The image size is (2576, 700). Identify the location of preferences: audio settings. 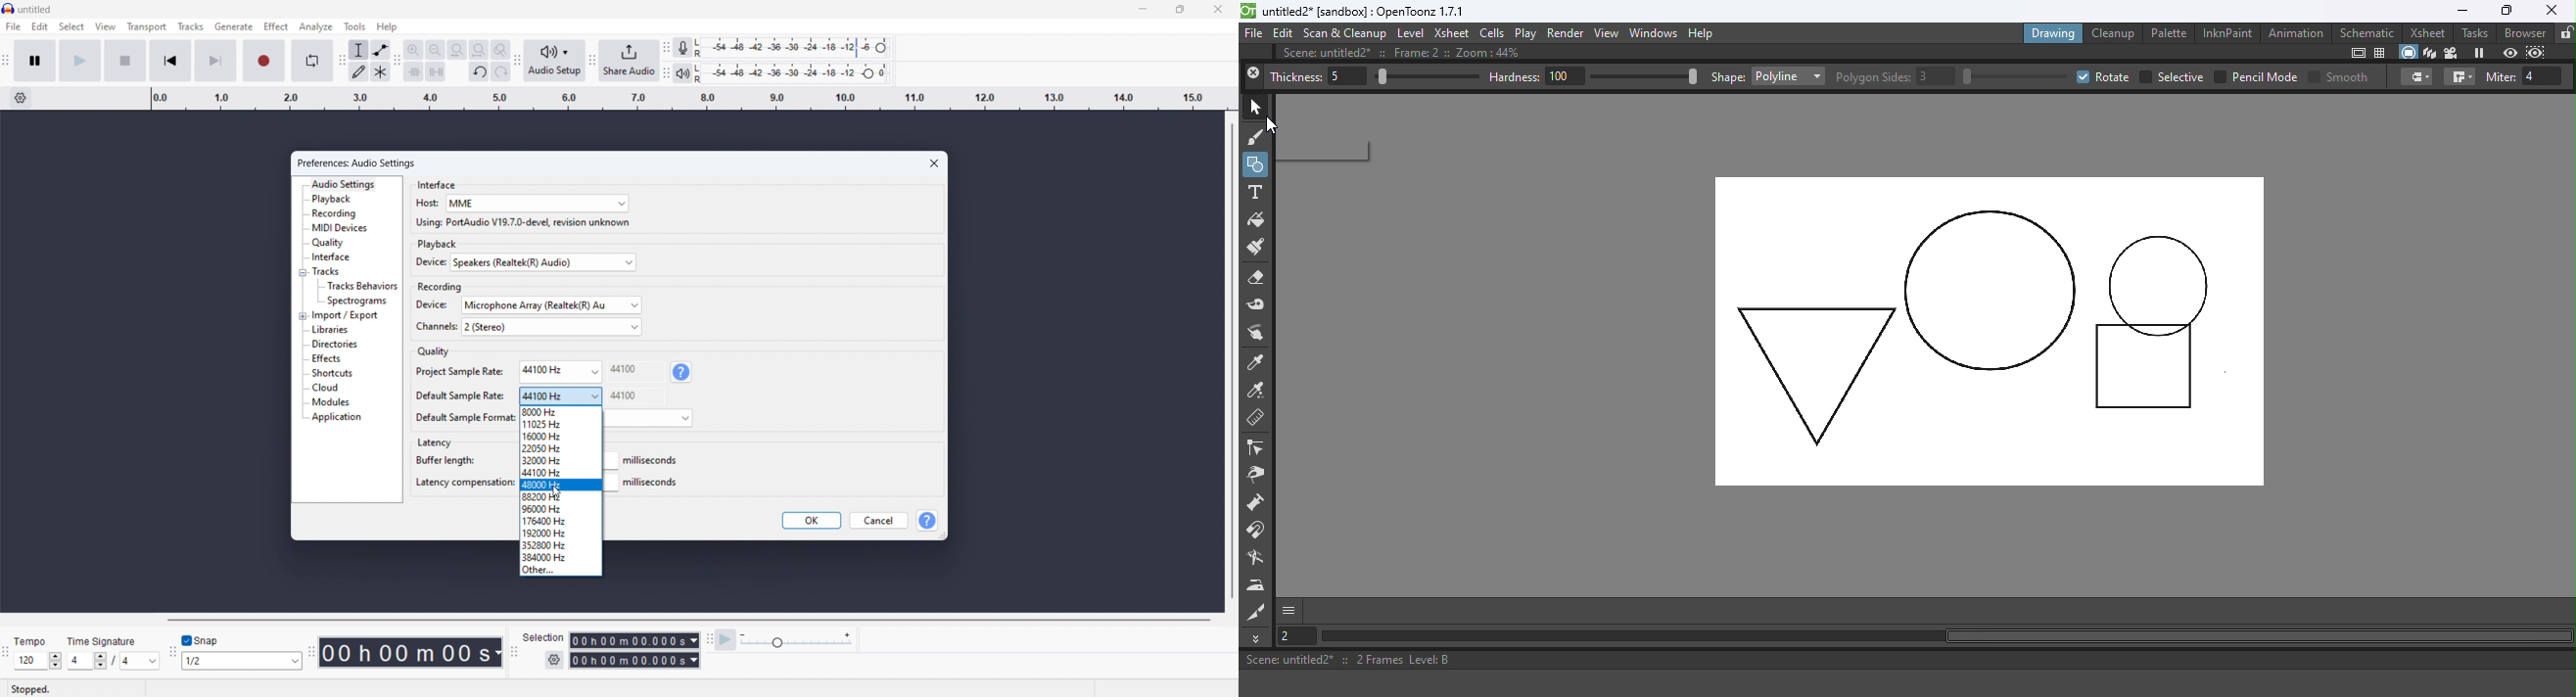
(360, 163).